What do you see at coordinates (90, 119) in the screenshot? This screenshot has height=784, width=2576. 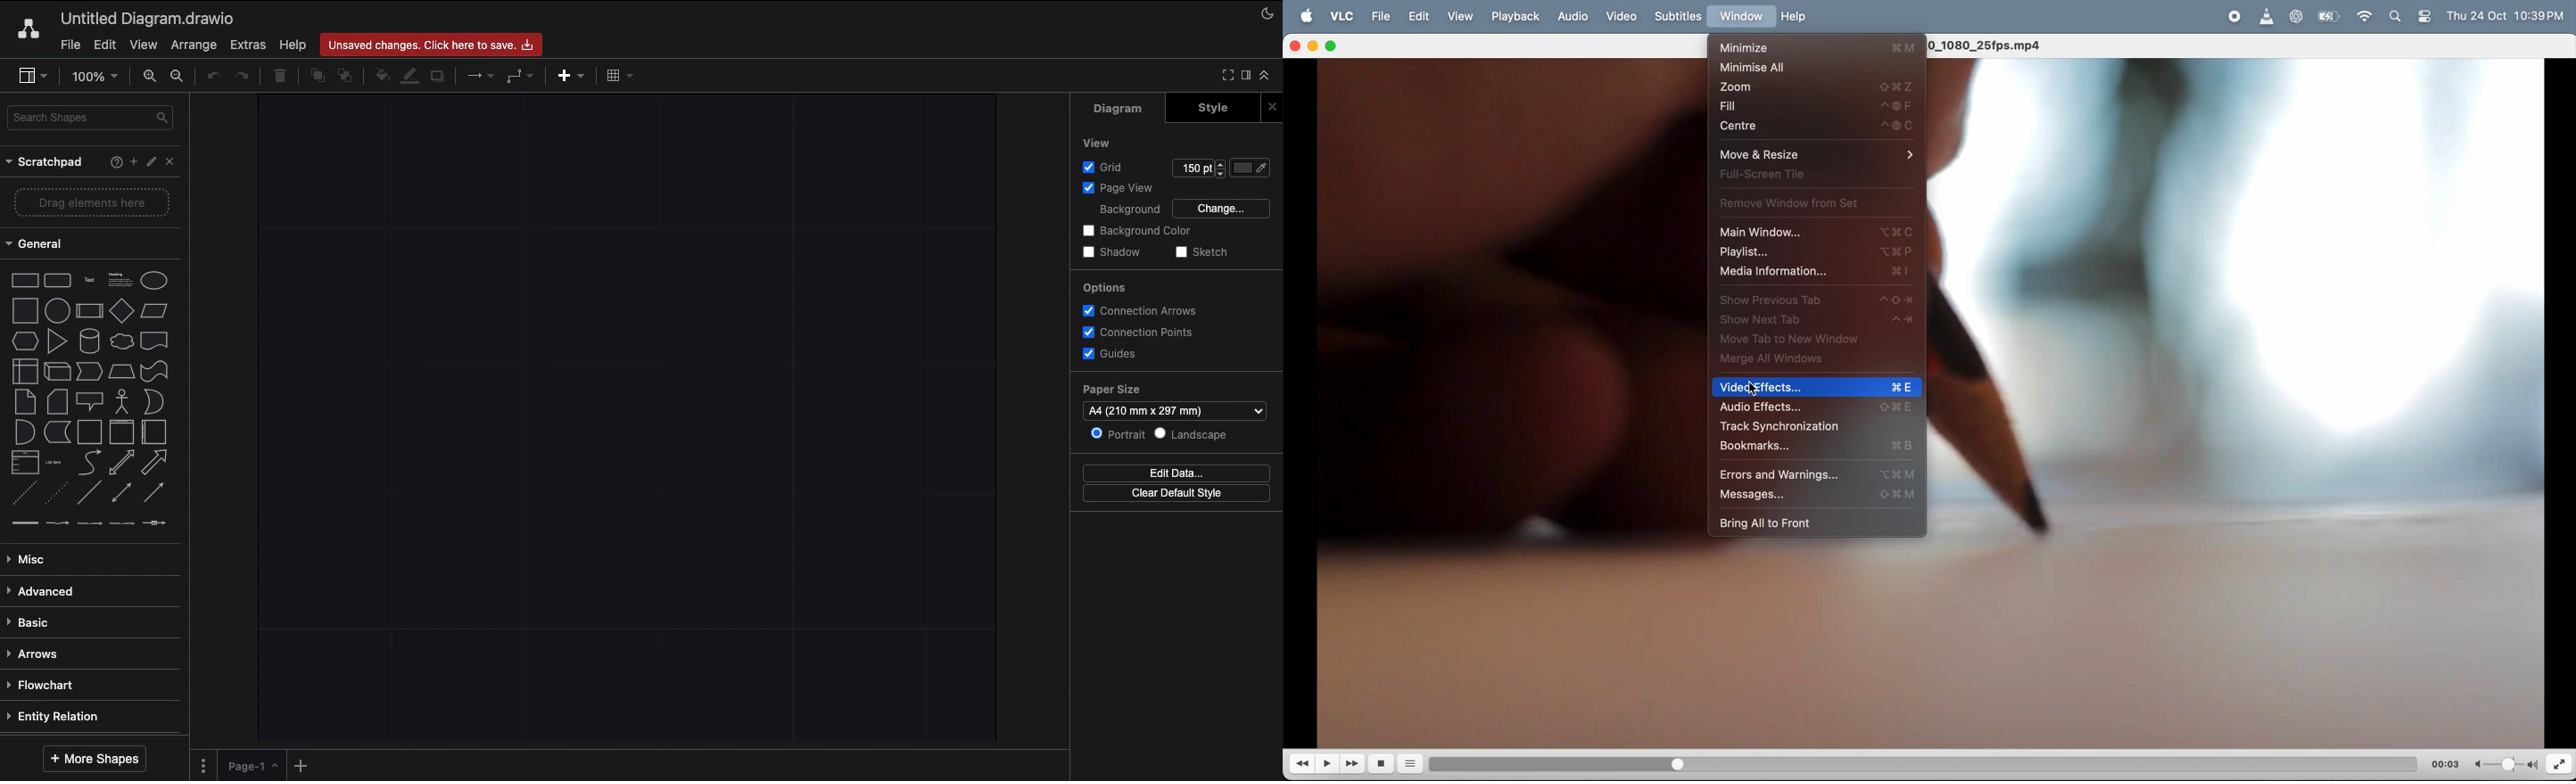 I see `Search shapes` at bounding box center [90, 119].